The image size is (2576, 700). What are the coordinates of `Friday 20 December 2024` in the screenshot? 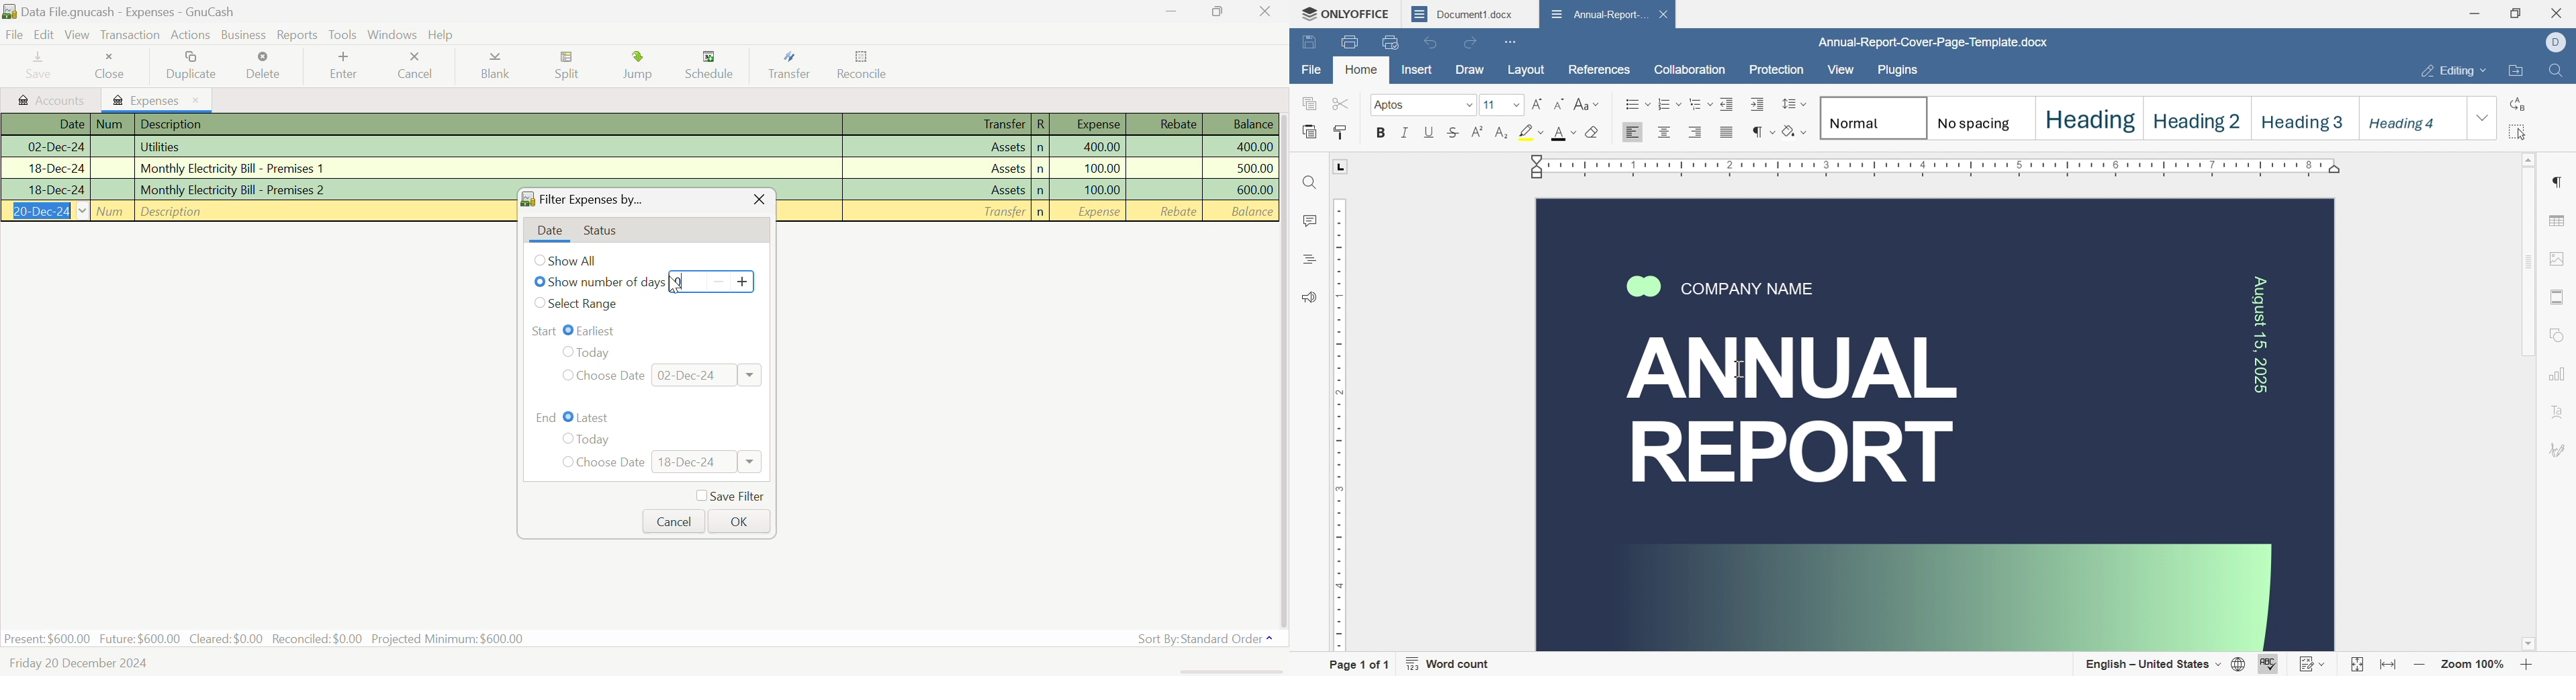 It's located at (81, 661).